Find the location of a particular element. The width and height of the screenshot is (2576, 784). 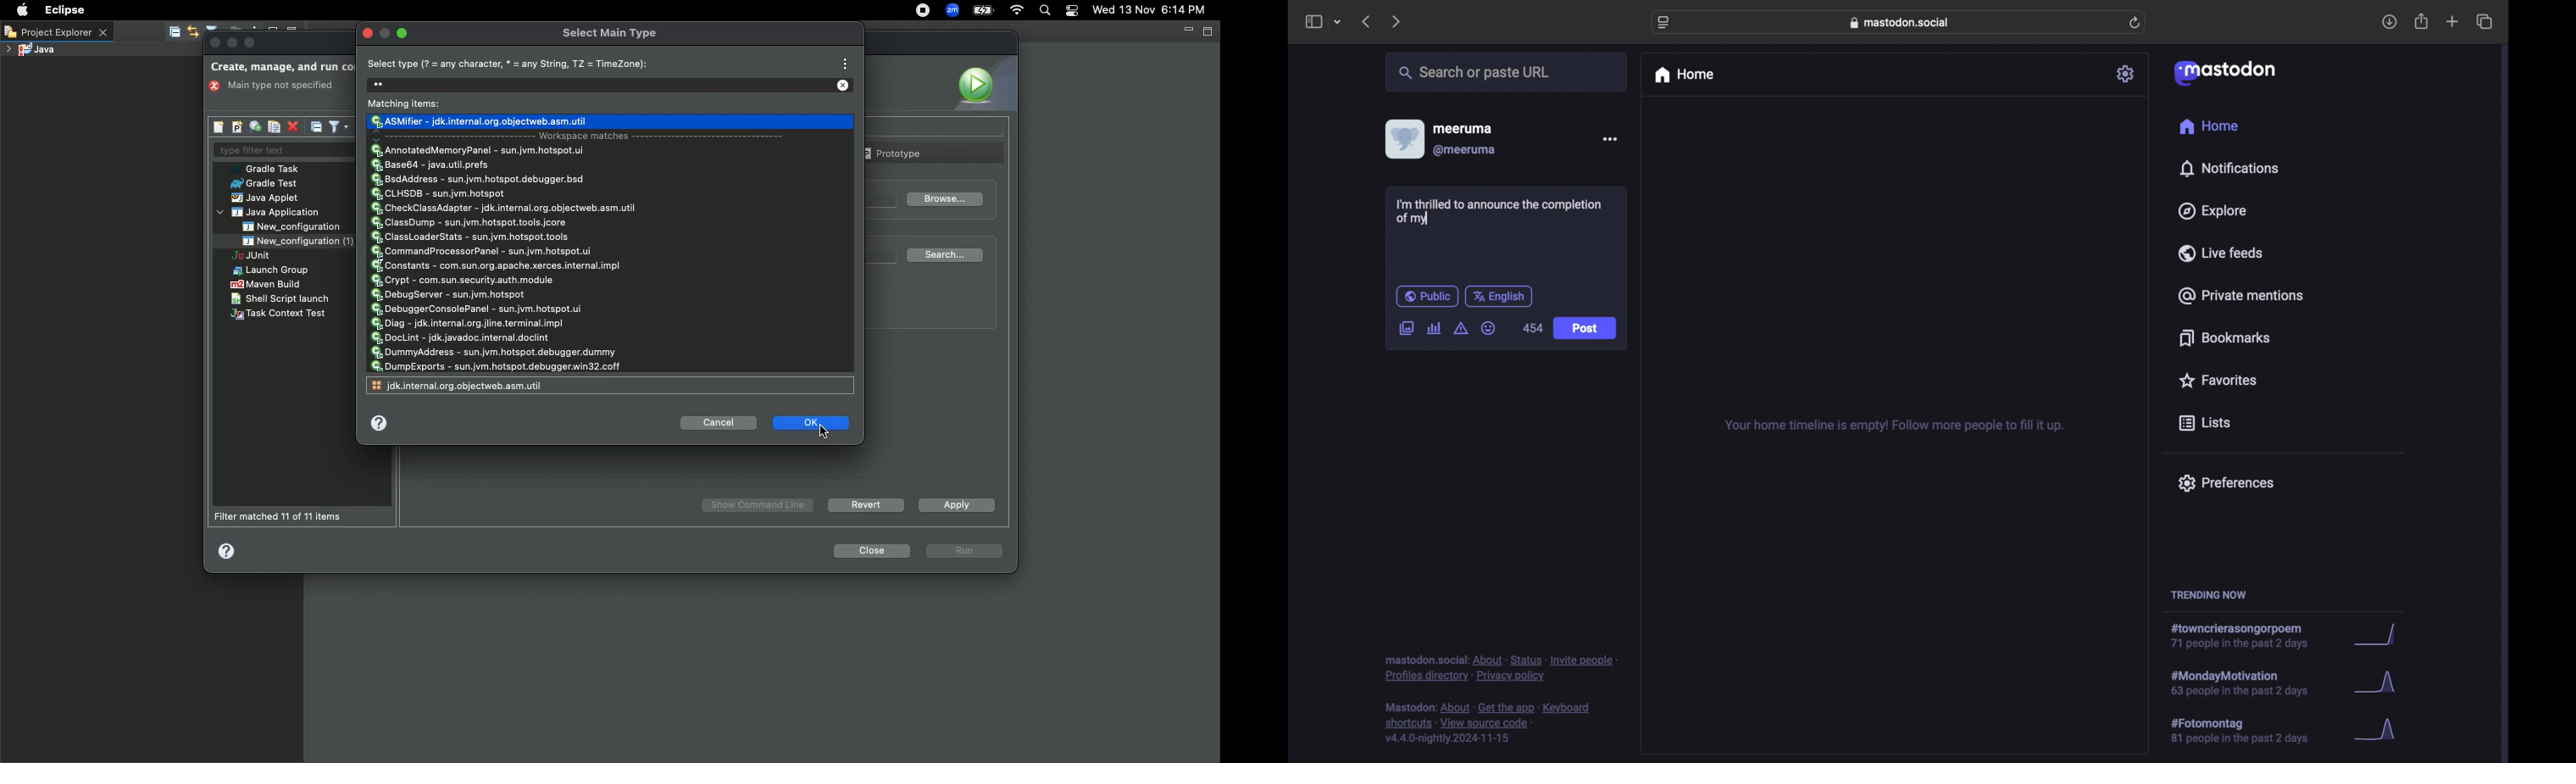

side bar is located at coordinates (1313, 21).